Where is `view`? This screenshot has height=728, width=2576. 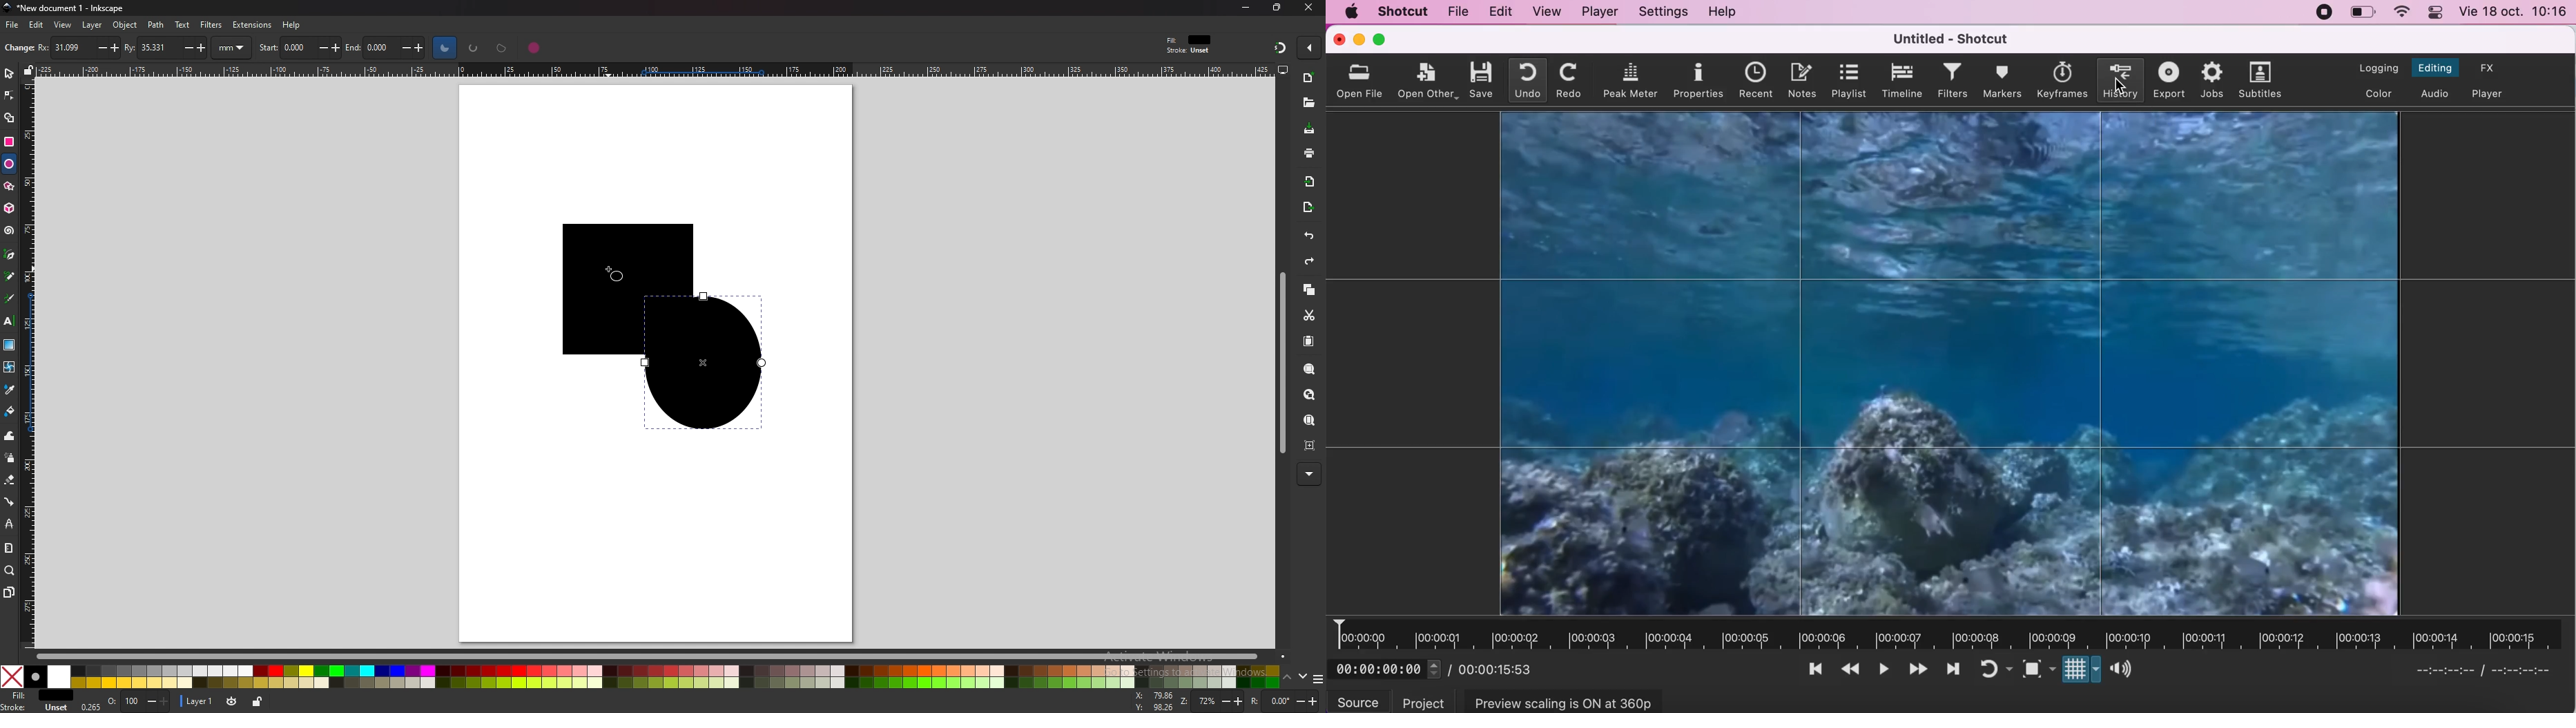
view is located at coordinates (1547, 12).